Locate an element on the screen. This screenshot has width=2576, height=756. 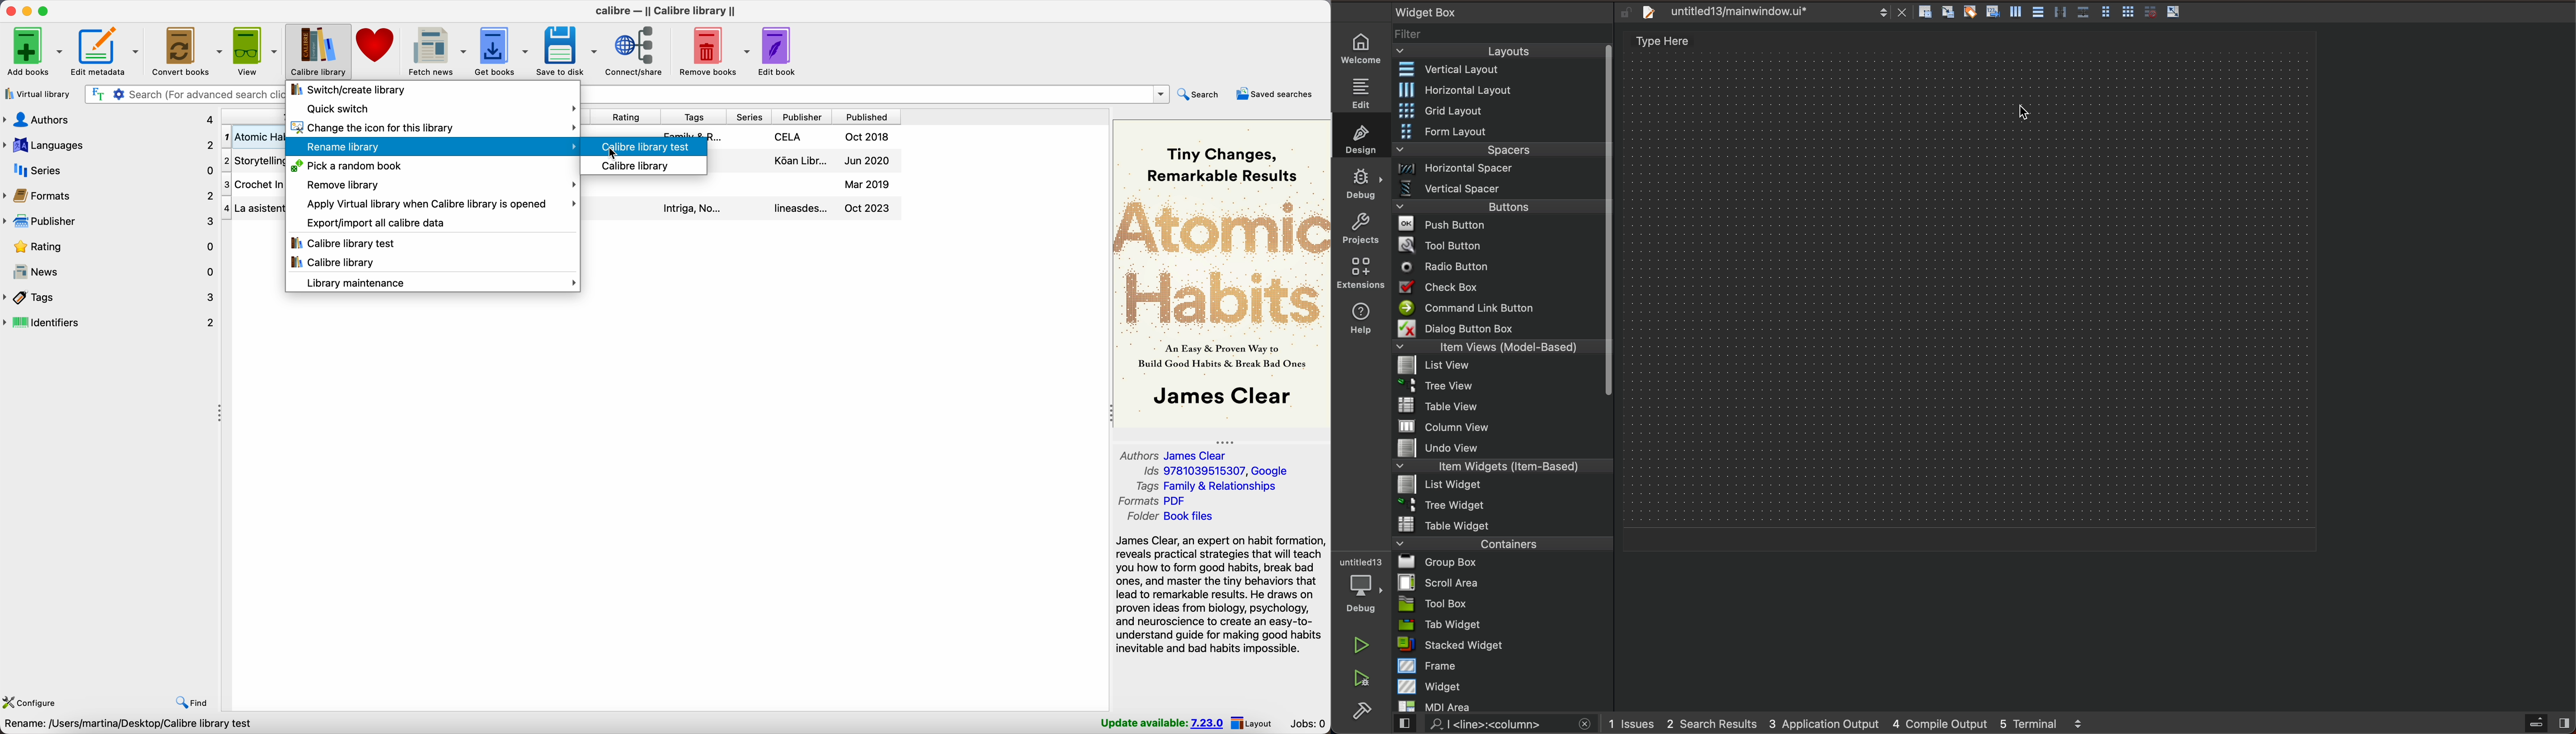
apply virtual library when Calibre library is opened is located at coordinates (439, 204).